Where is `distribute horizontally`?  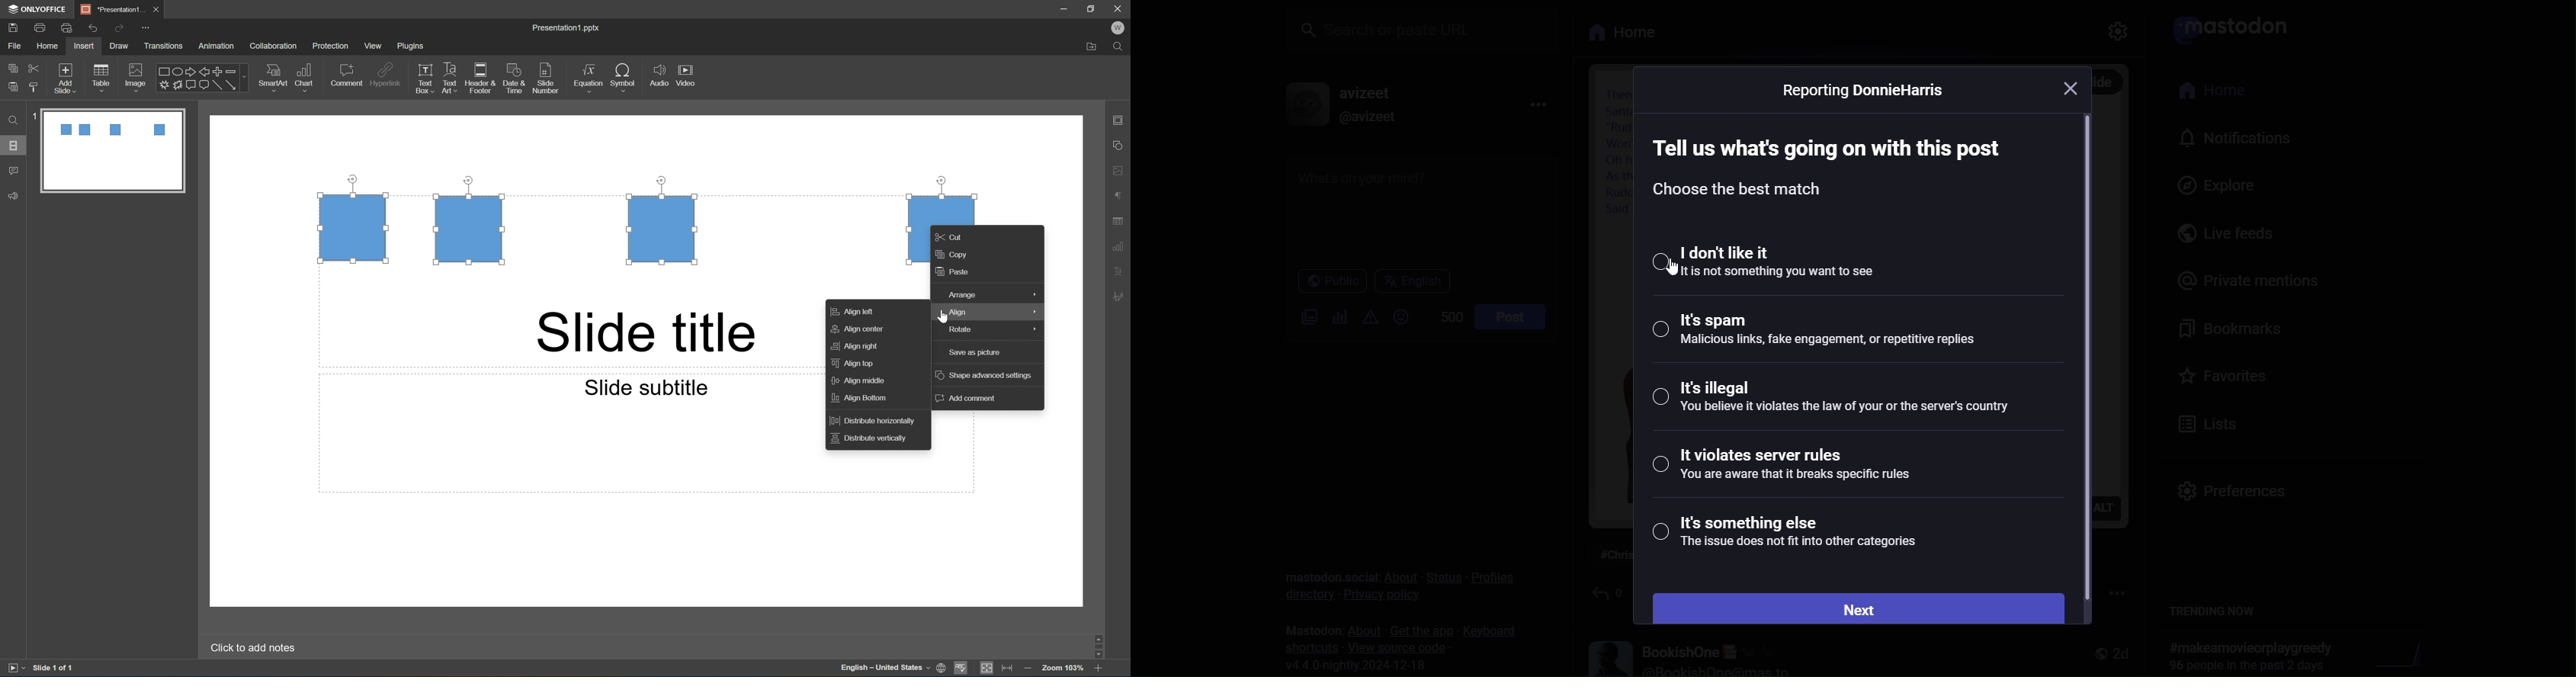 distribute horizontally is located at coordinates (878, 419).